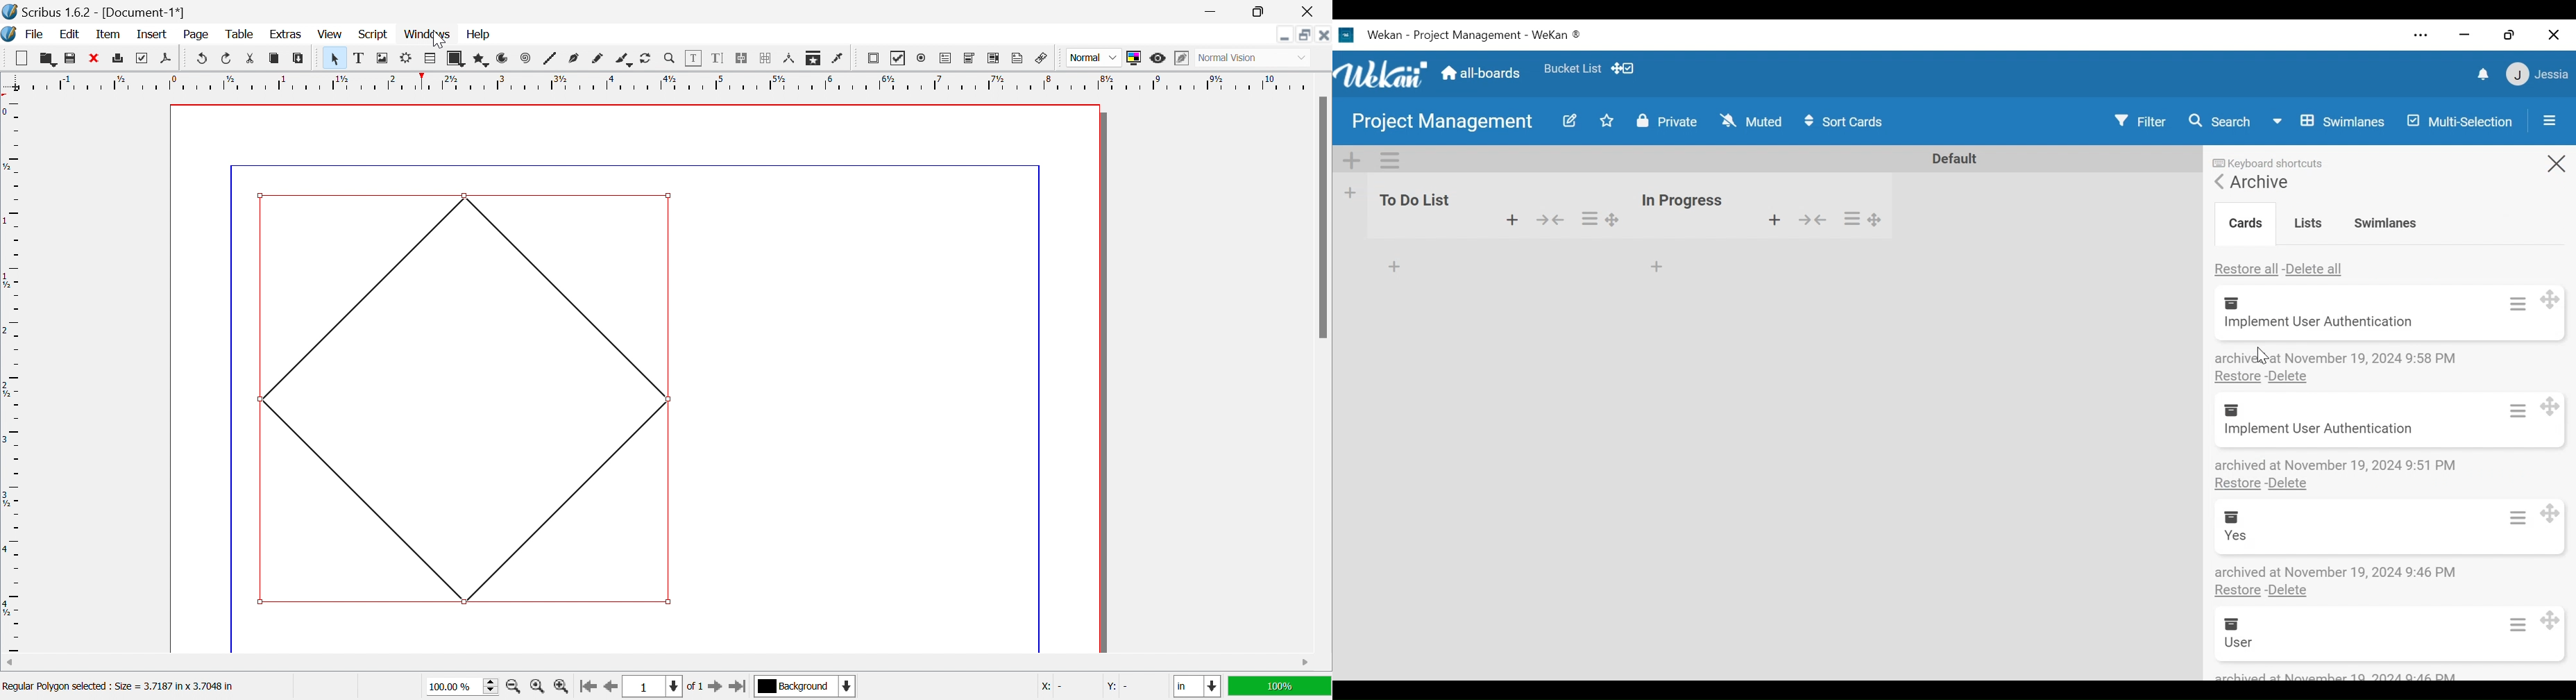 This screenshot has width=2576, height=700. Describe the element at coordinates (2551, 408) in the screenshot. I see `move` at that location.